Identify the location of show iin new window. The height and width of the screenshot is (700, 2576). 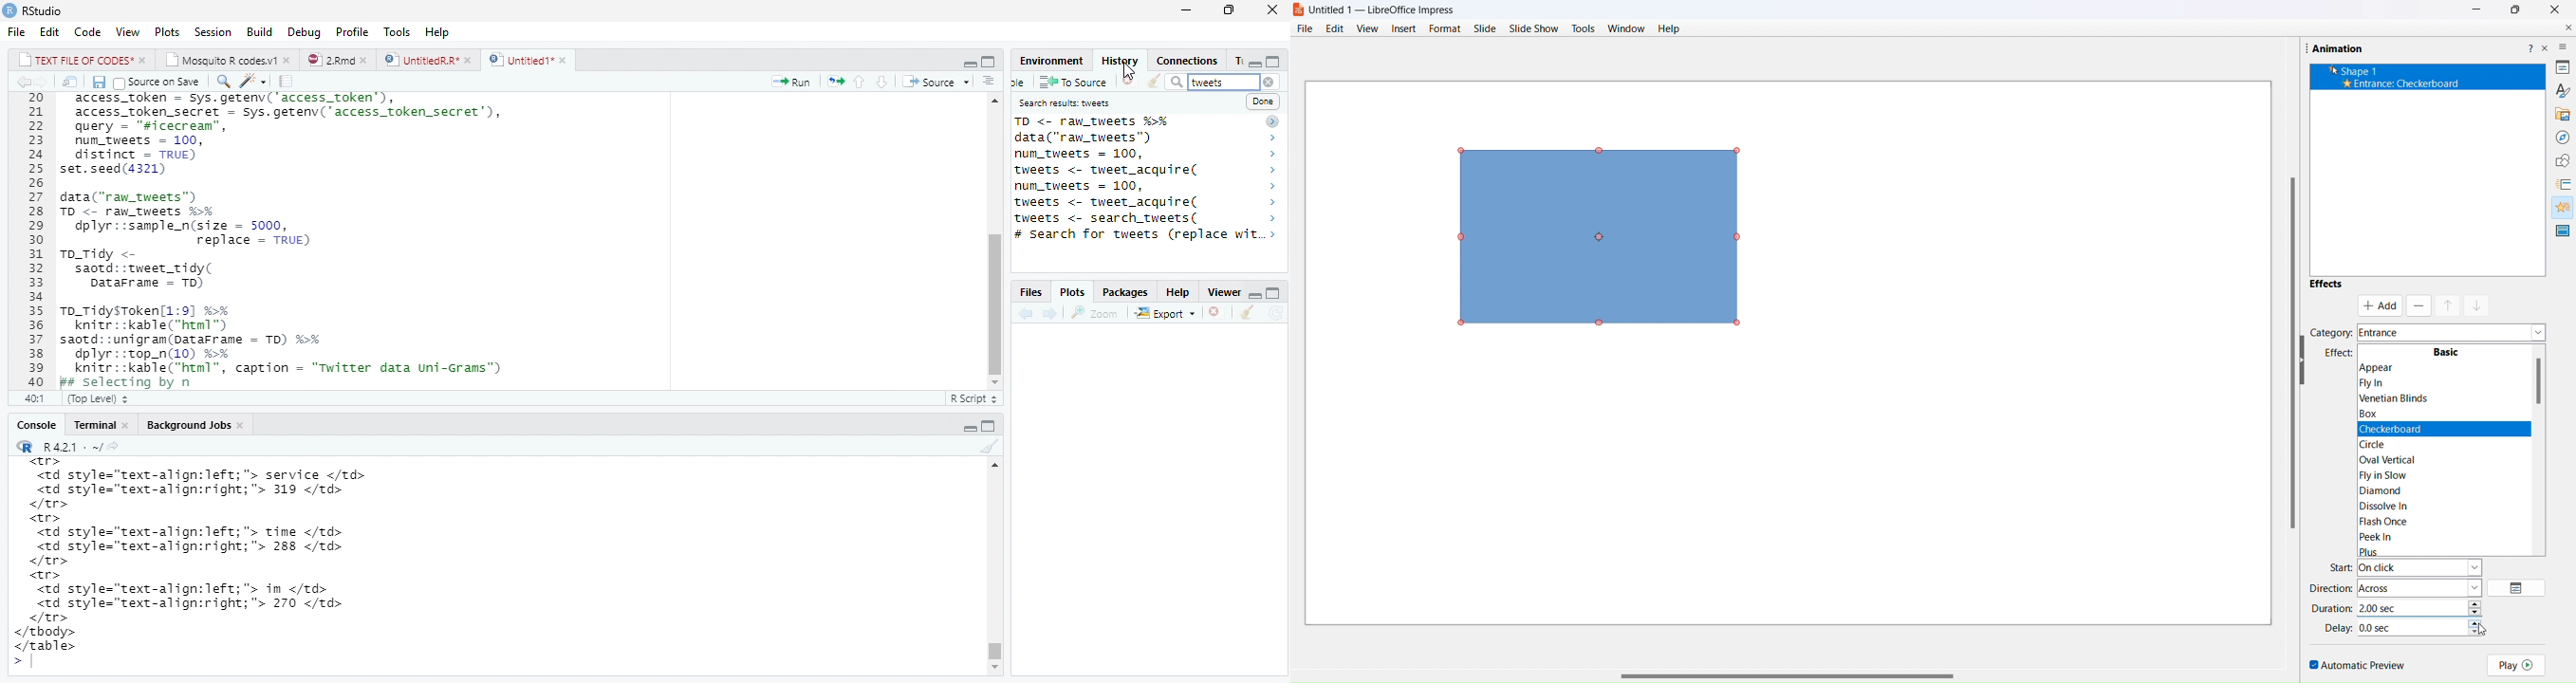
(69, 82).